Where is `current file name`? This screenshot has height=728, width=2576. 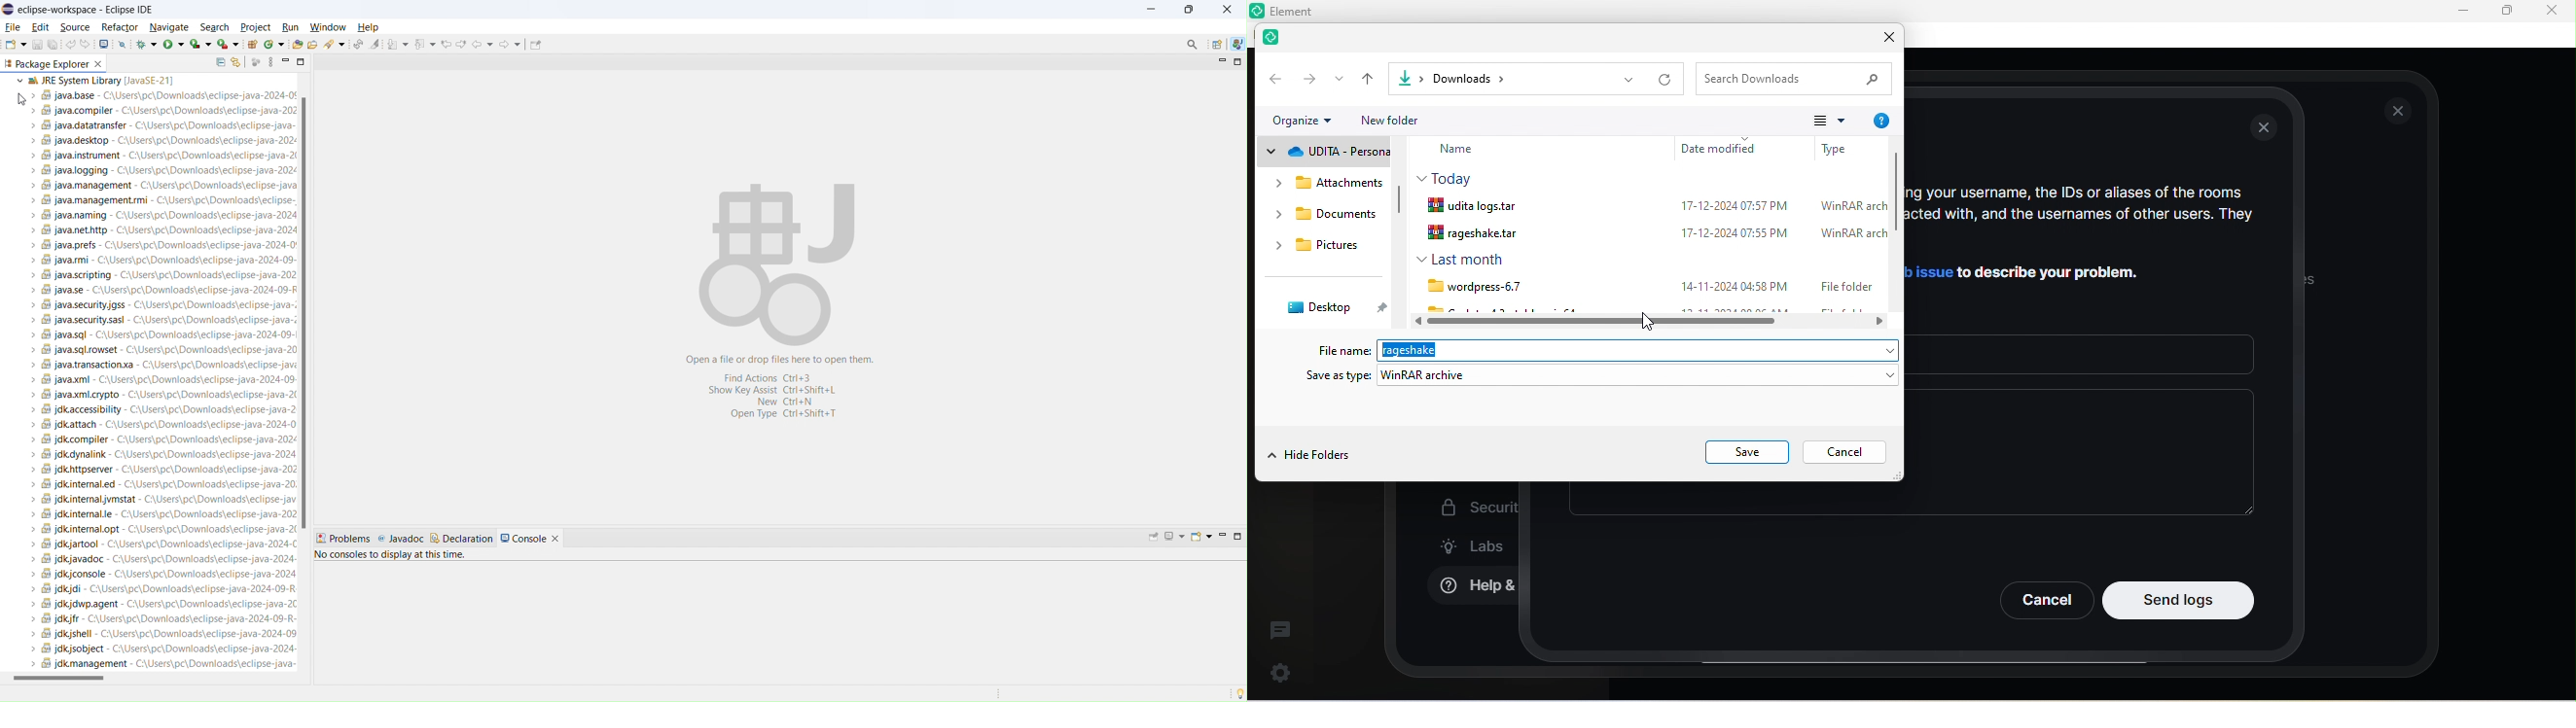 current file name is located at coordinates (1445, 349).